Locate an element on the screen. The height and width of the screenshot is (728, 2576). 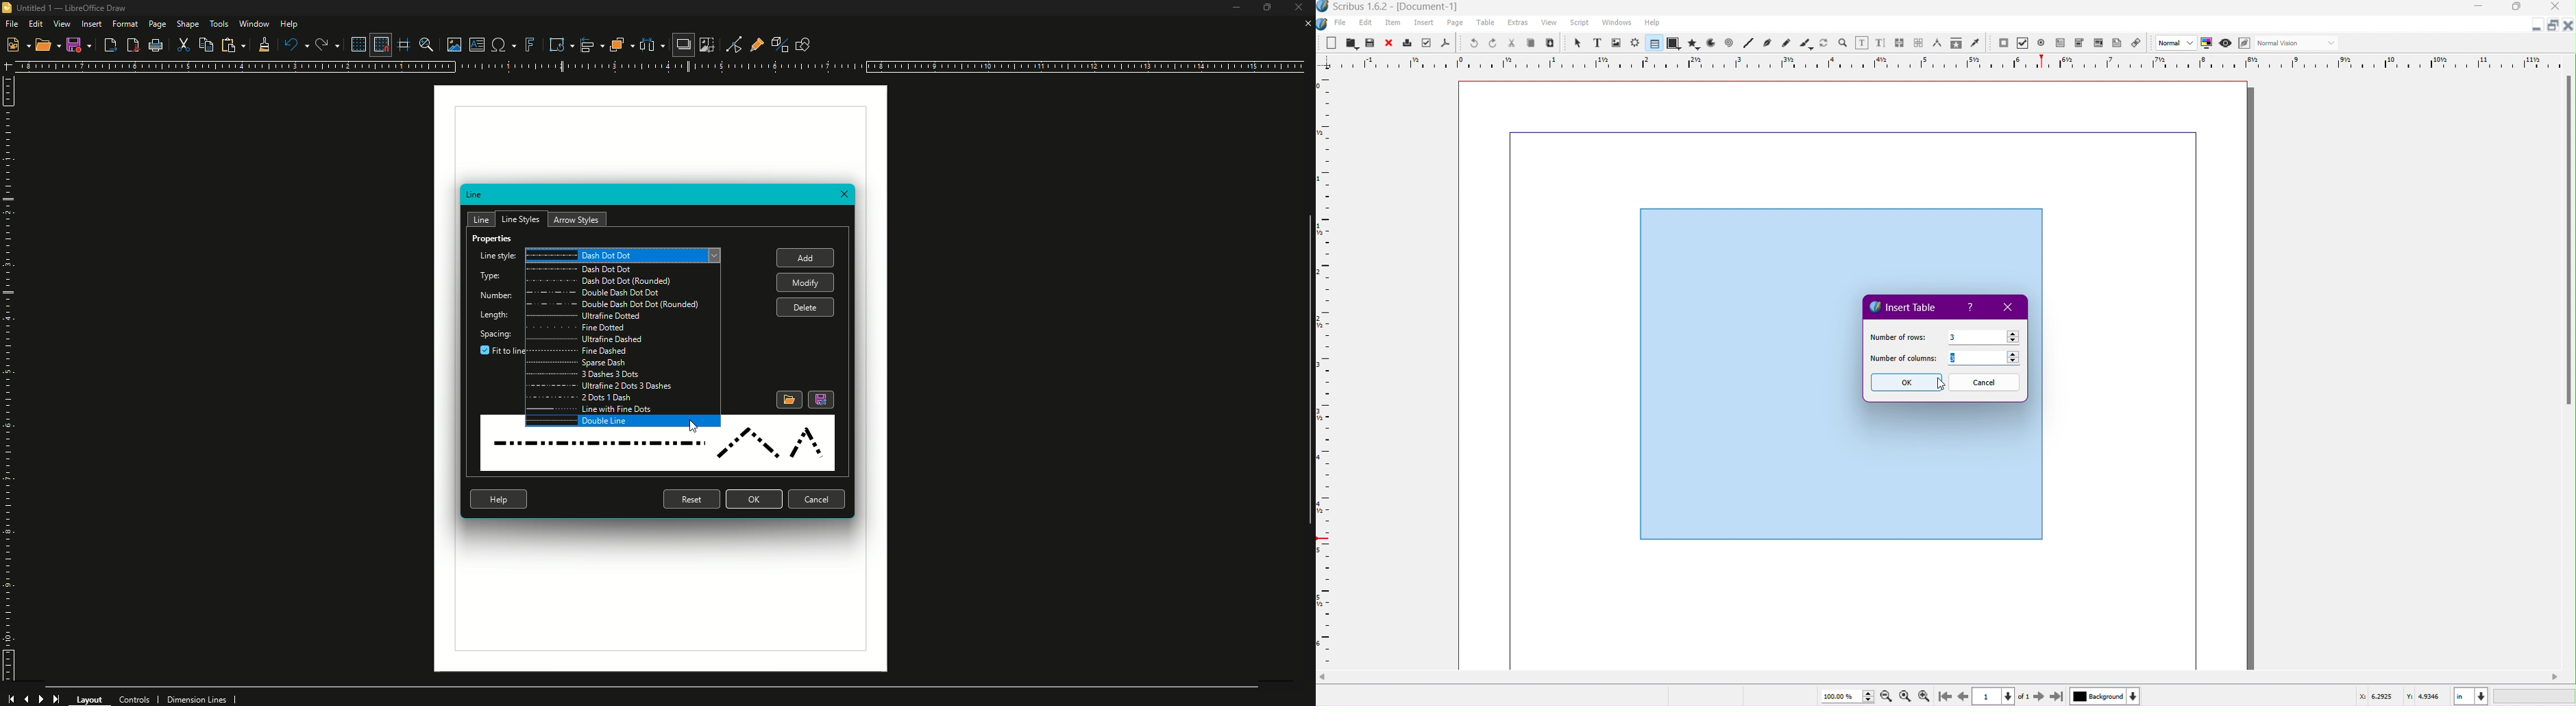
Dash Dot Dot is located at coordinates (626, 254).